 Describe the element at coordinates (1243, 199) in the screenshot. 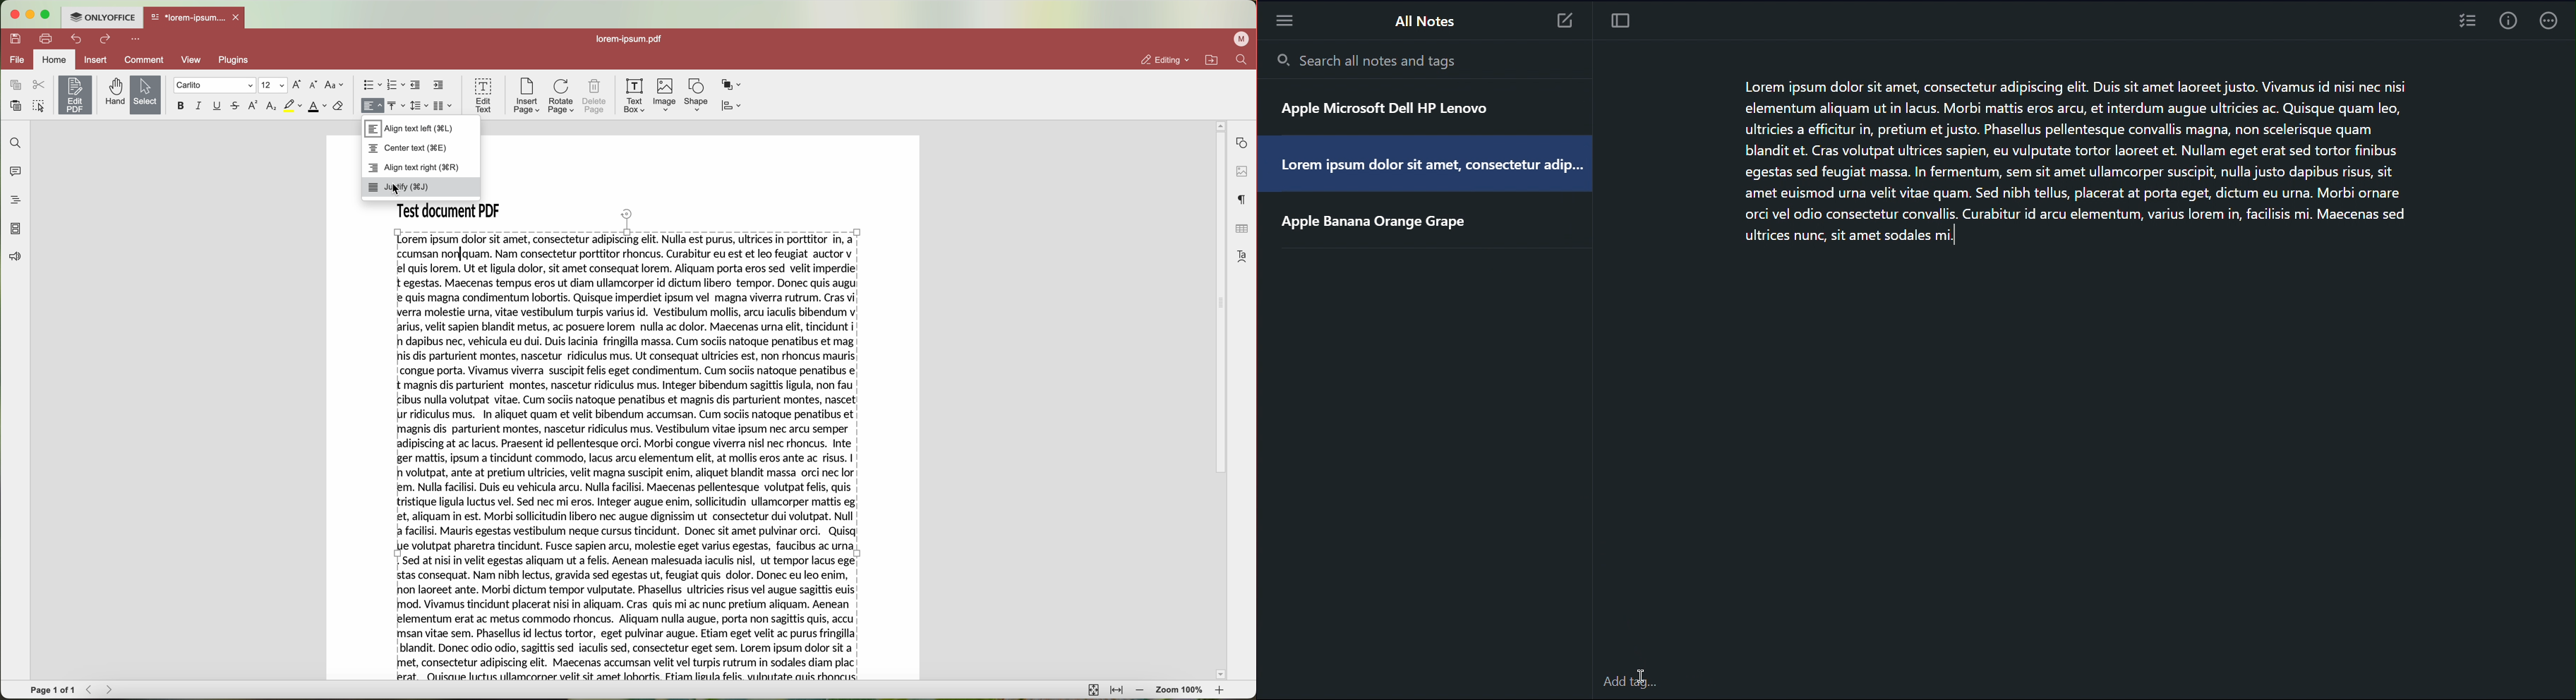

I see `paragraph settings` at that location.